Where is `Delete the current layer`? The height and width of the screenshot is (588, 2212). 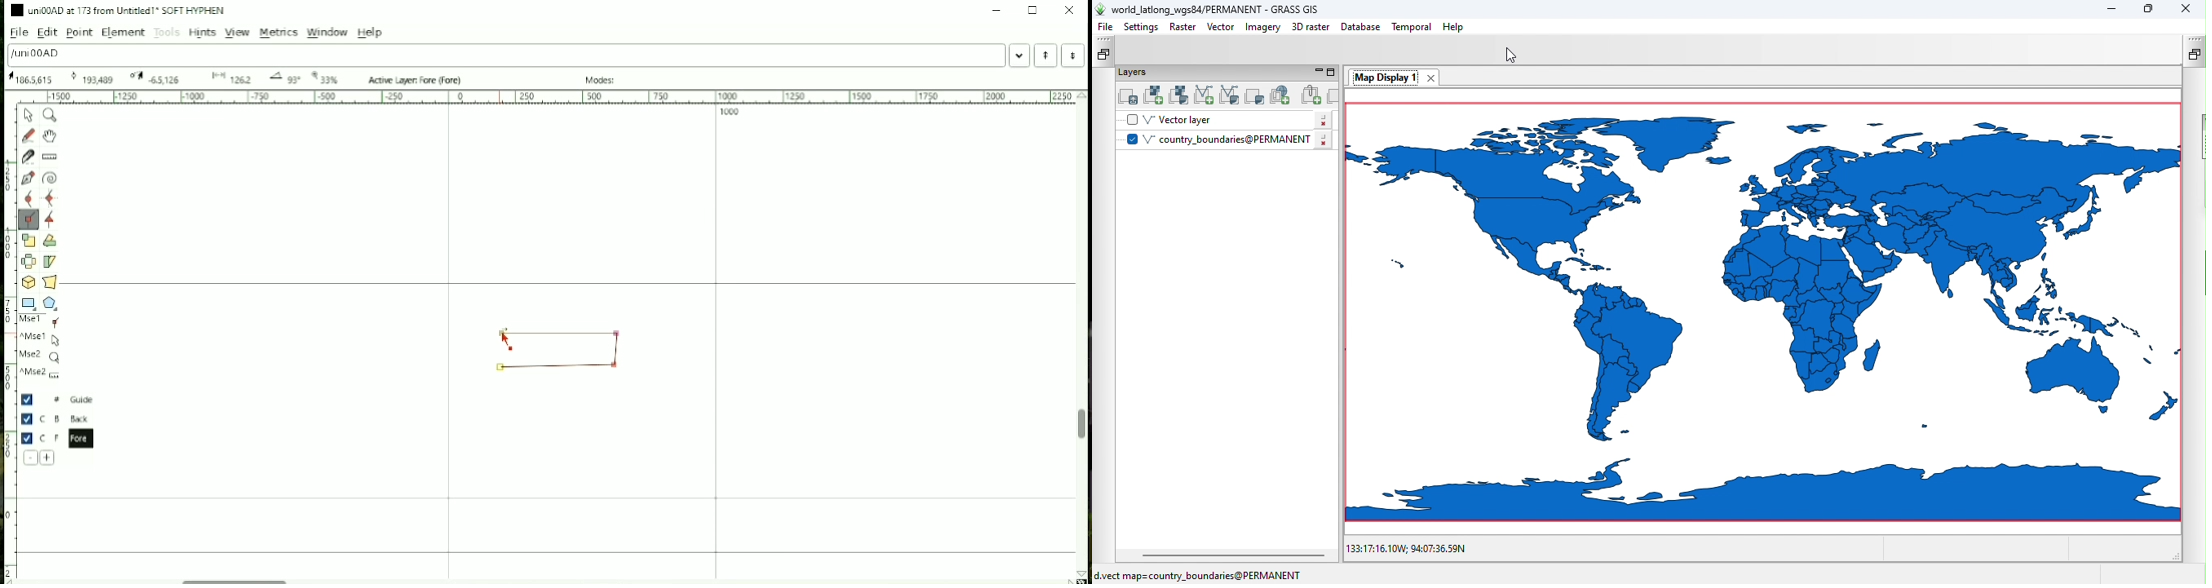 Delete the current layer is located at coordinates (31, 458).